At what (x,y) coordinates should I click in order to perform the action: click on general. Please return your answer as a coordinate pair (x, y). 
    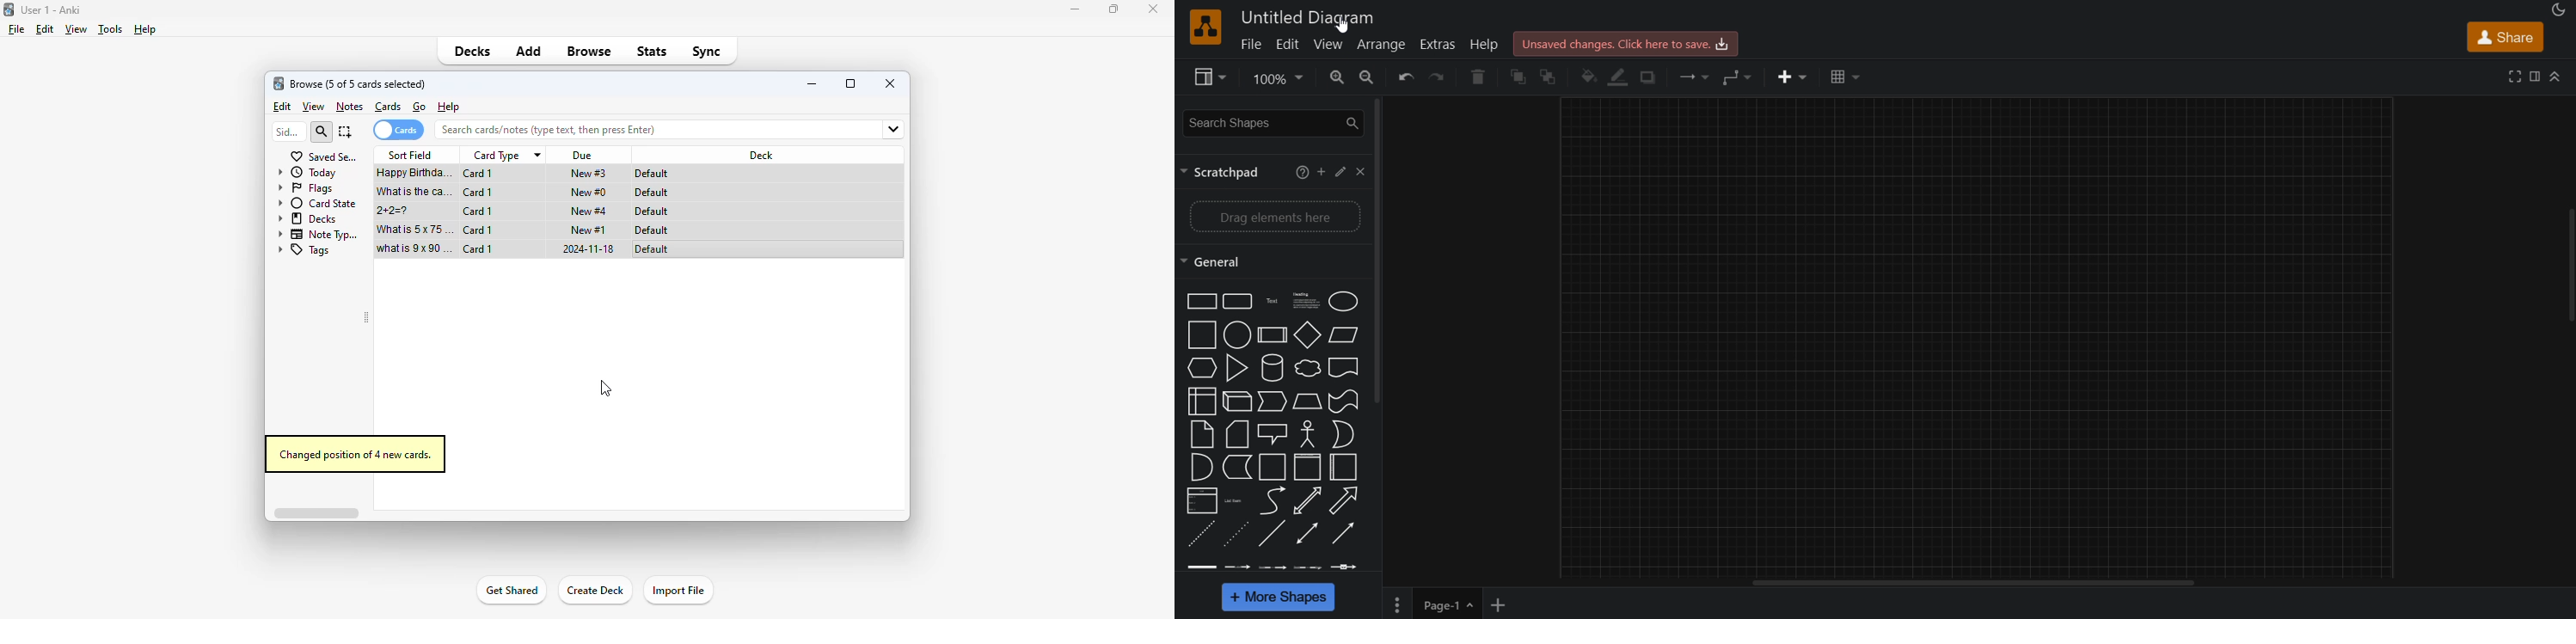
    Looking at the image, I should click on (1219, 261).